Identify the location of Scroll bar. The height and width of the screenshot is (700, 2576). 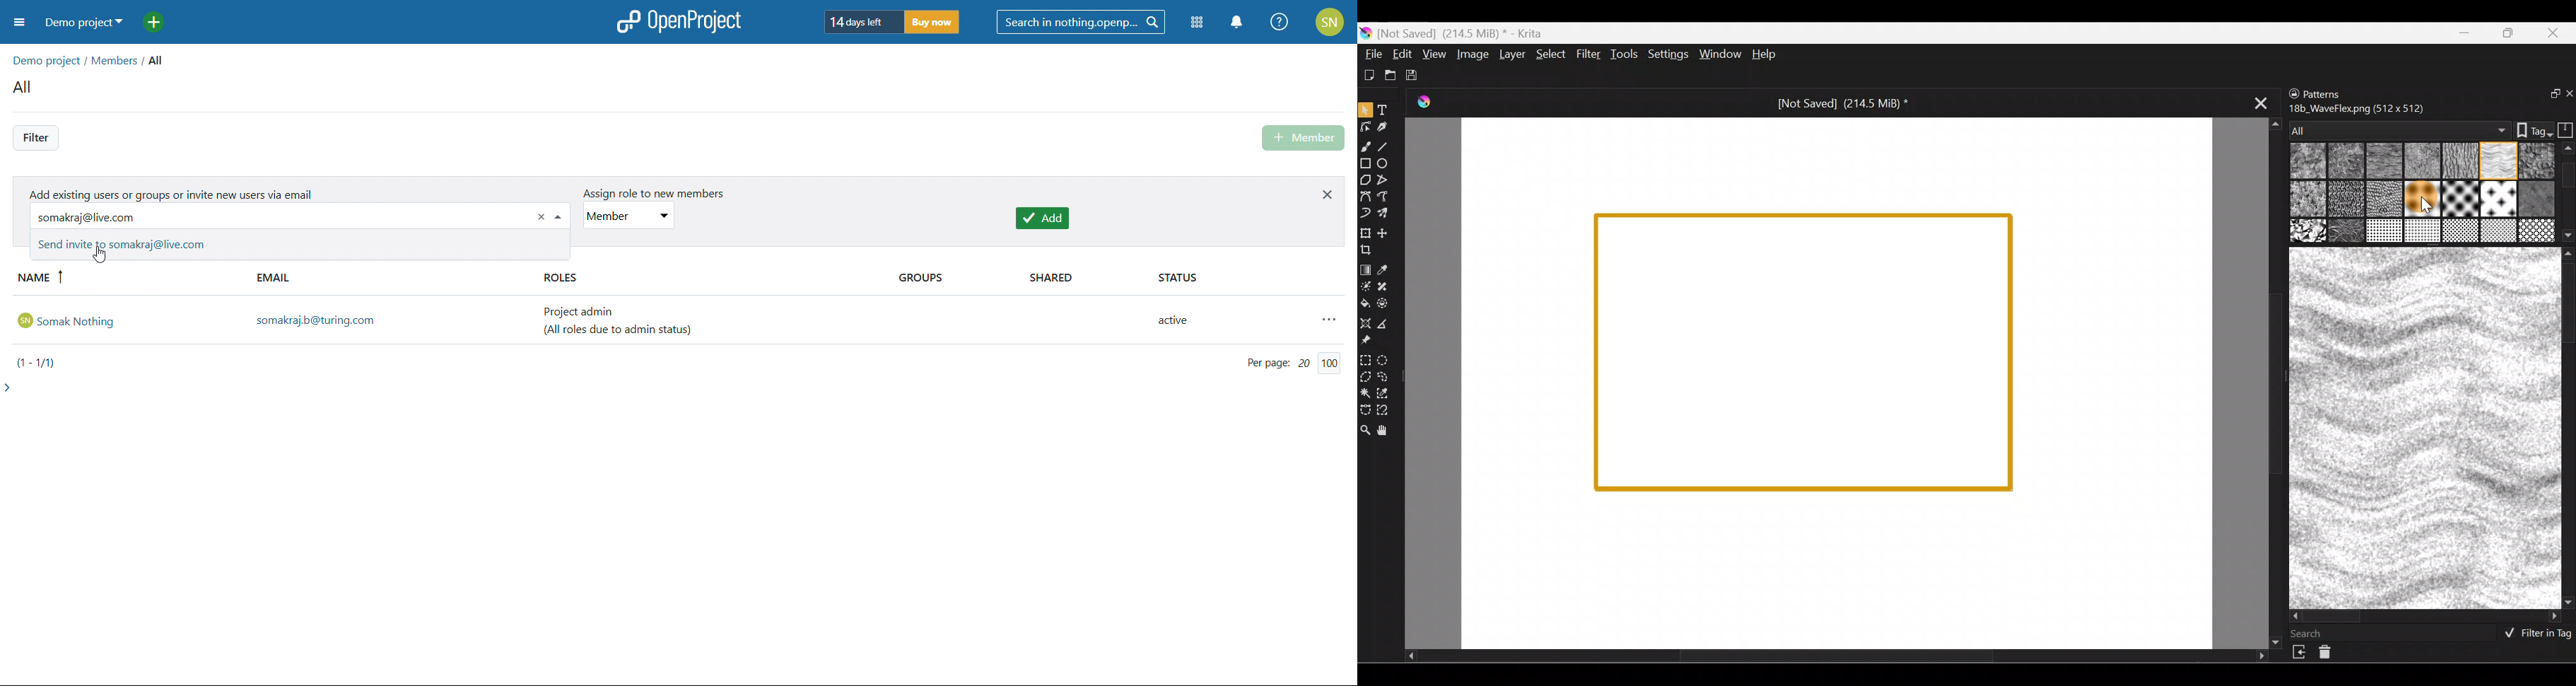
(2569, 192).